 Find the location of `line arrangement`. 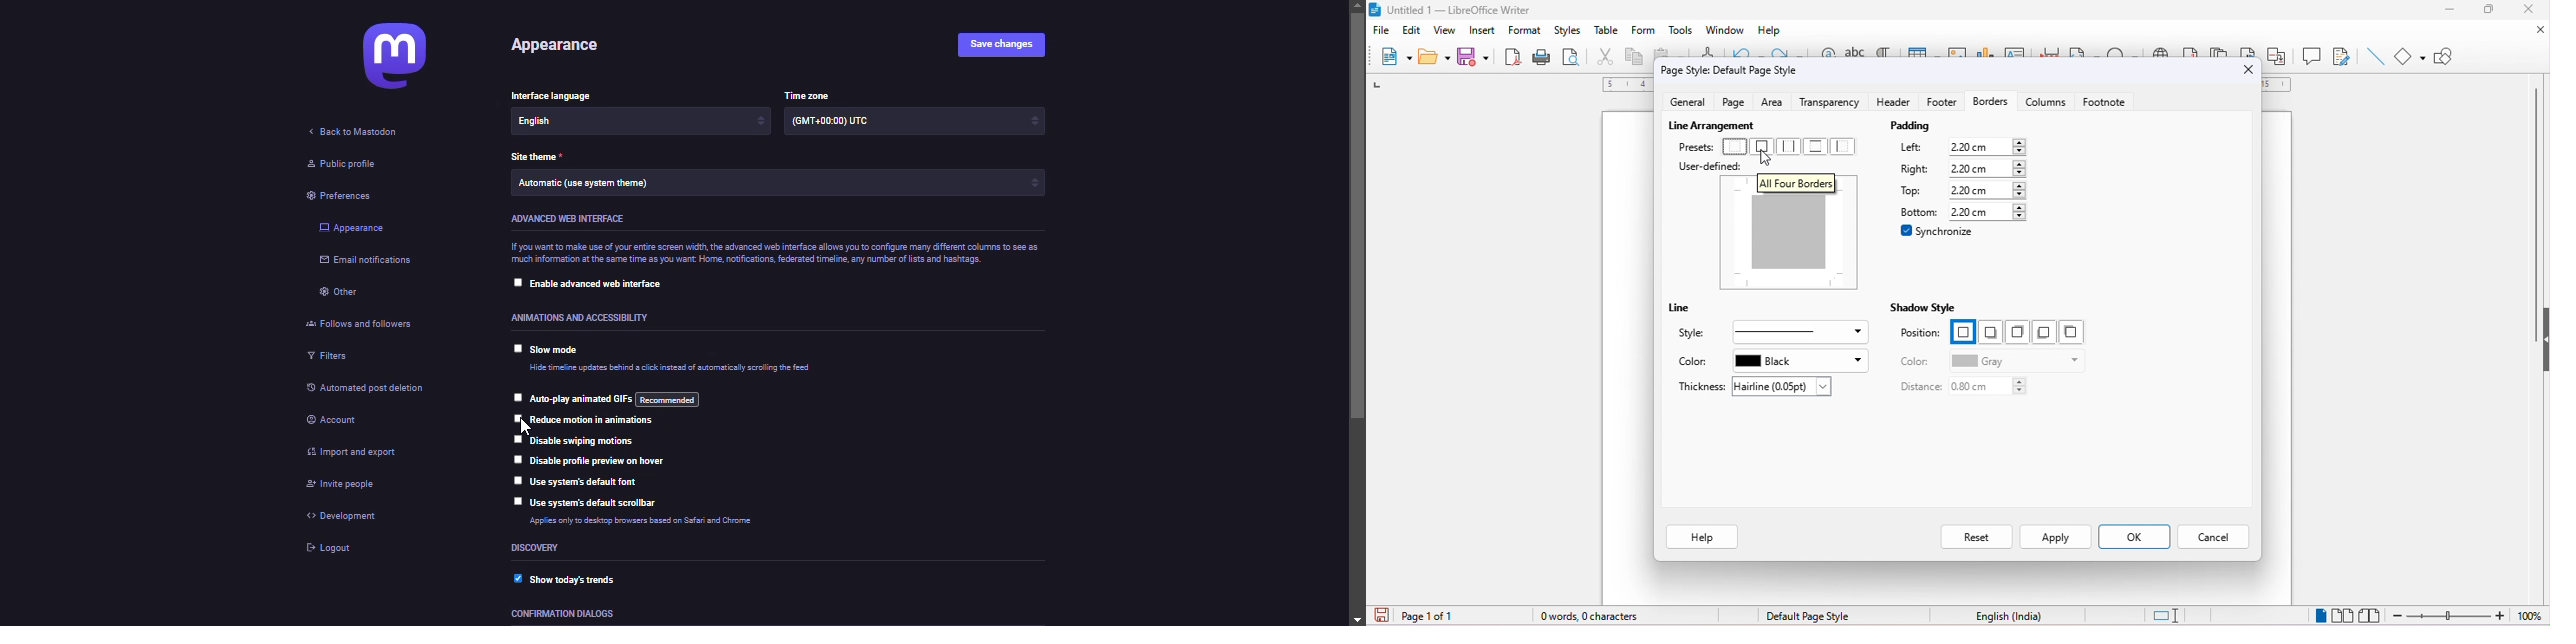

line arrangement is located at coordinates (1710, 124).